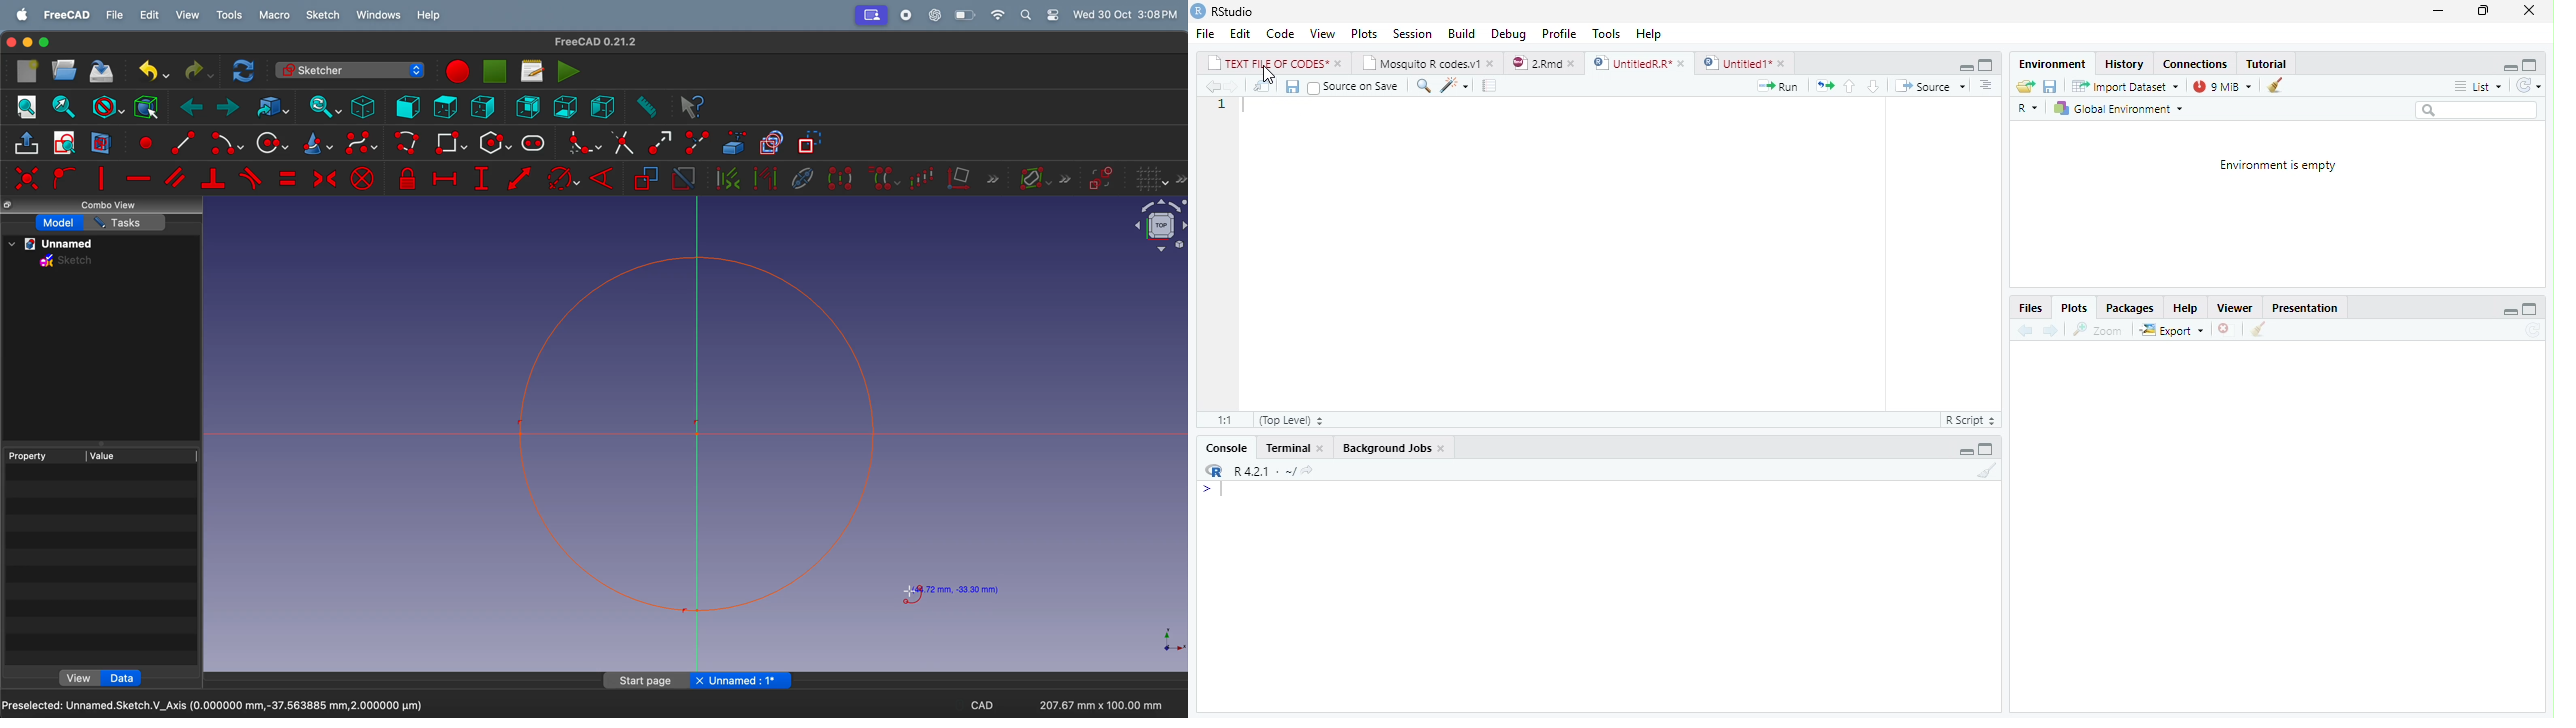 The image size is (2576, 728). Describe the element at coordinates (925, 176) in the screenshot. I see `rectangular array` at that location.